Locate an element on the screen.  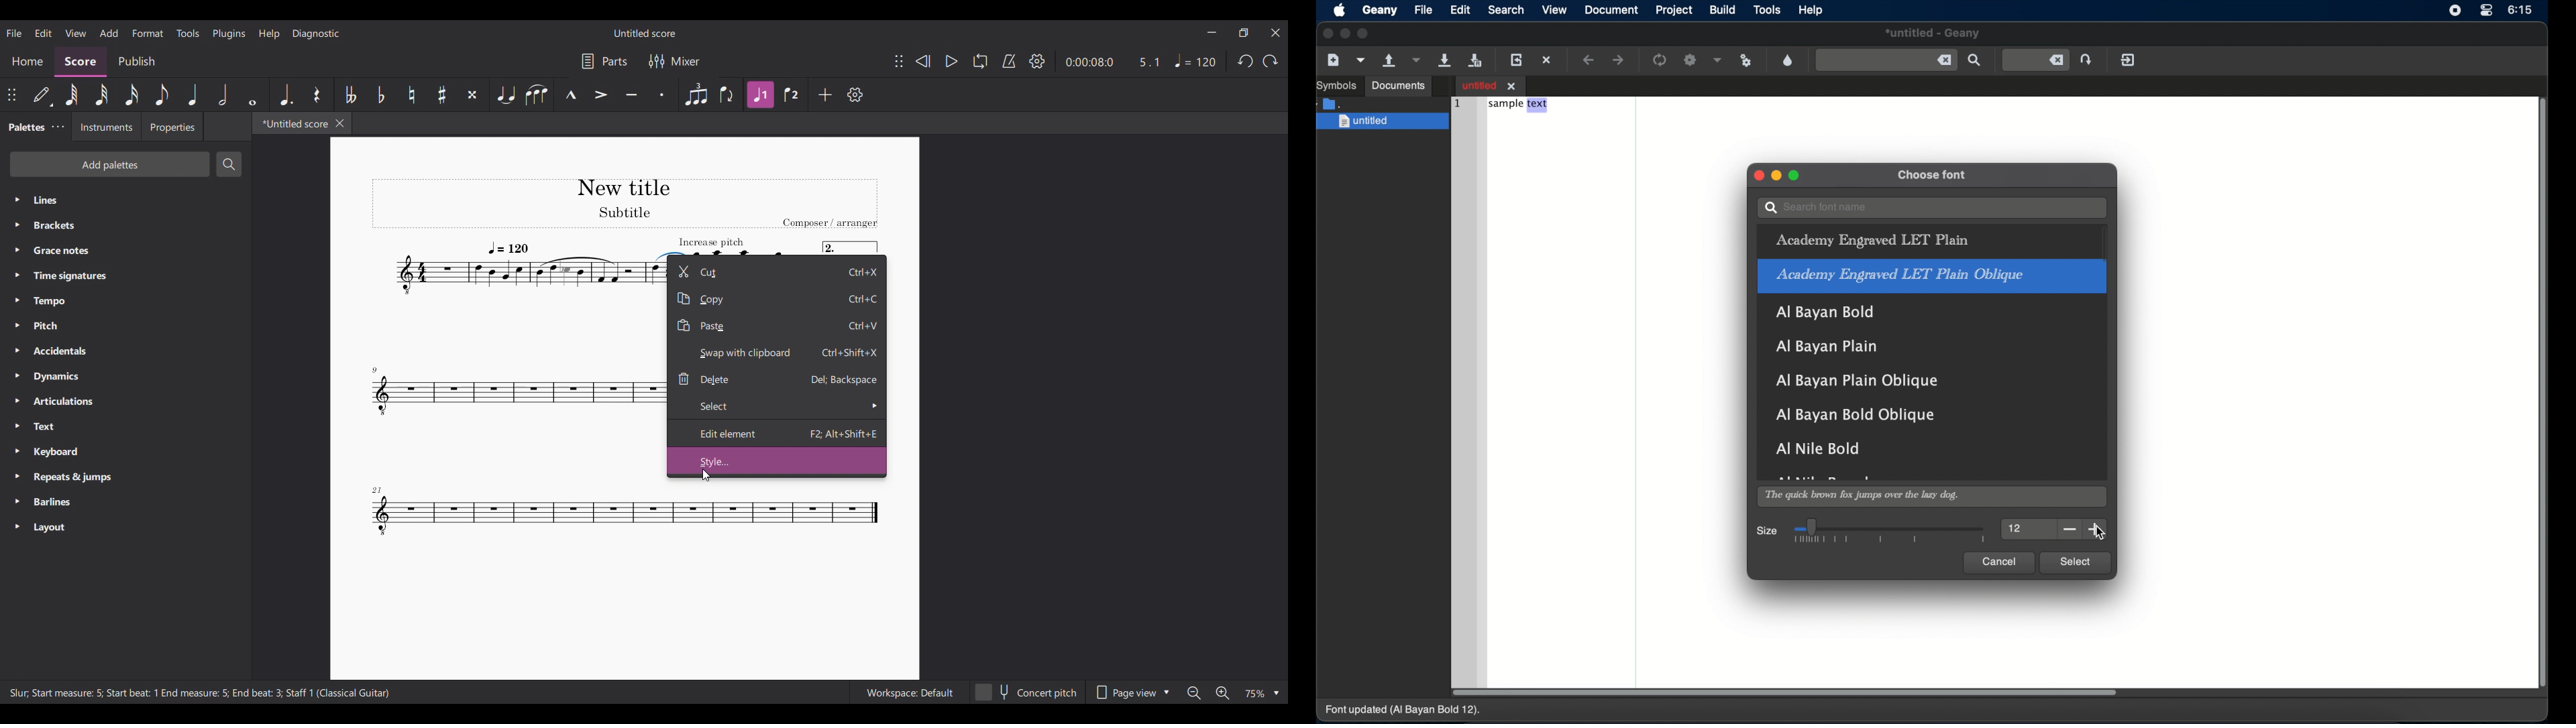
Edit element is located at coordinates (777, 433).